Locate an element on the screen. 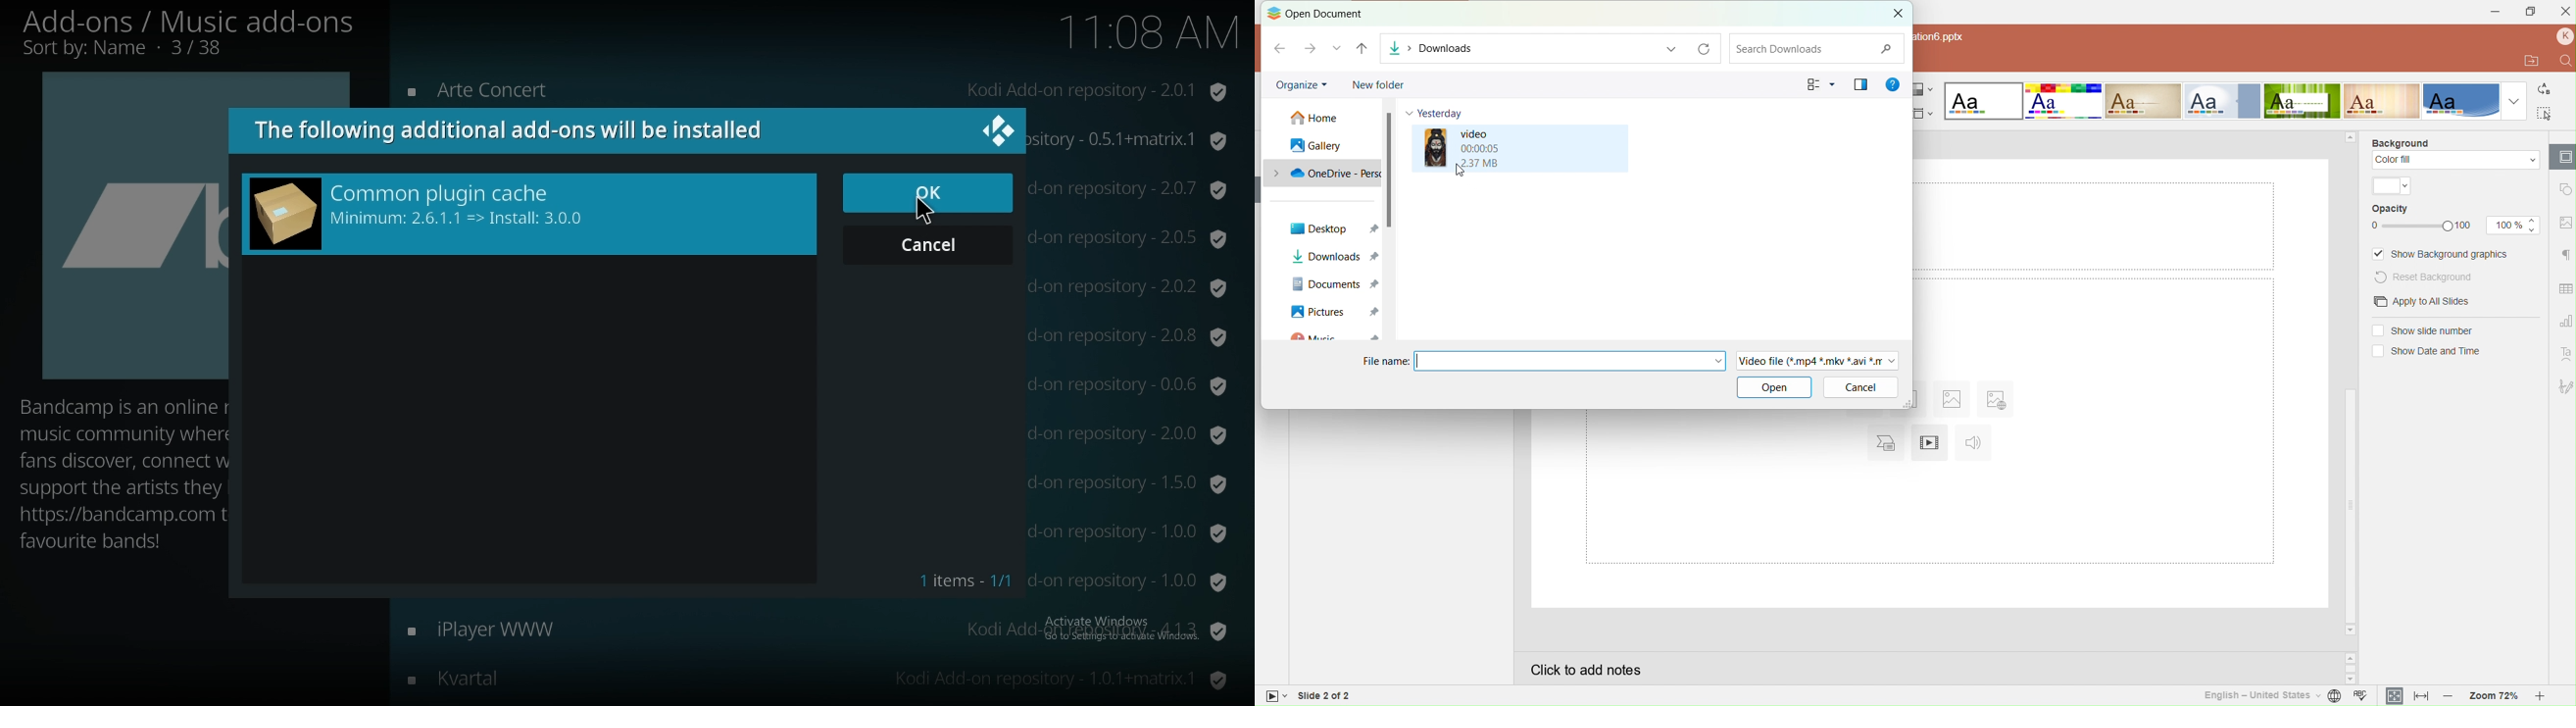 The height and width of the screenshot is (728, 2576). Close is located at coordinates (2564, 12).